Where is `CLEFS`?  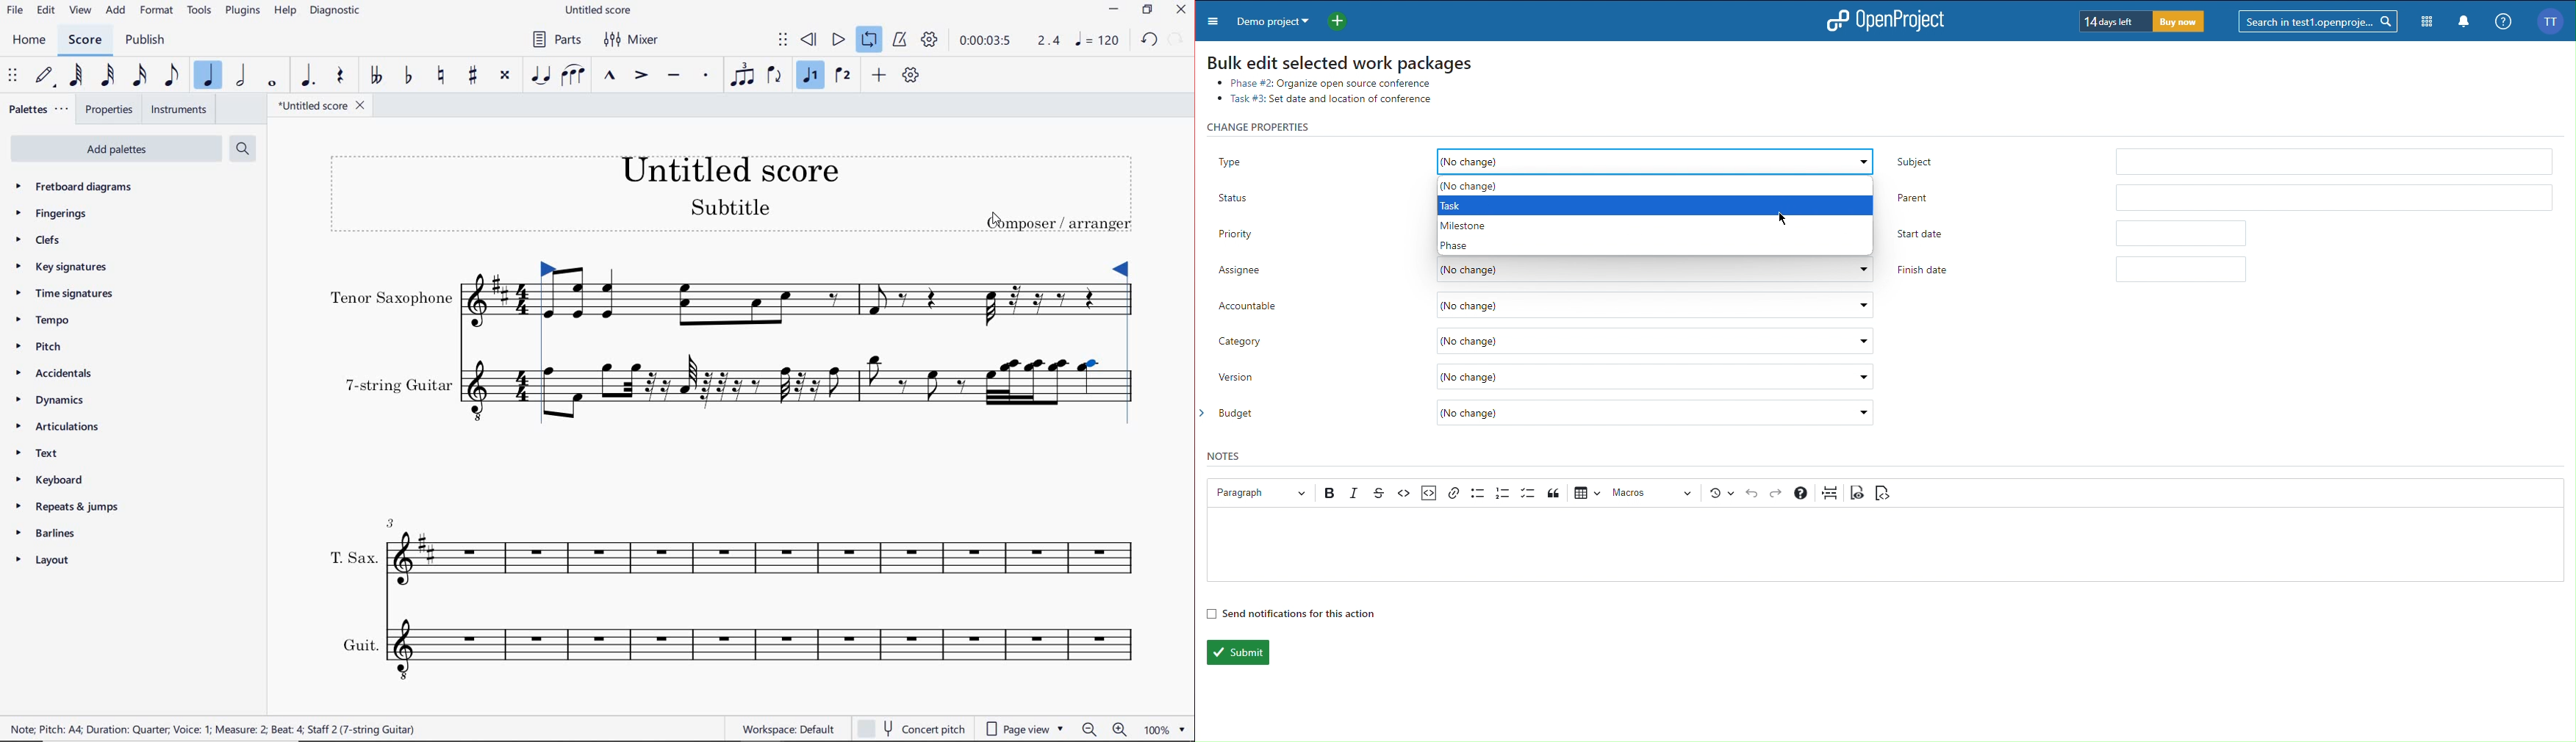 CLEFS is located at coordinates (45, 241).